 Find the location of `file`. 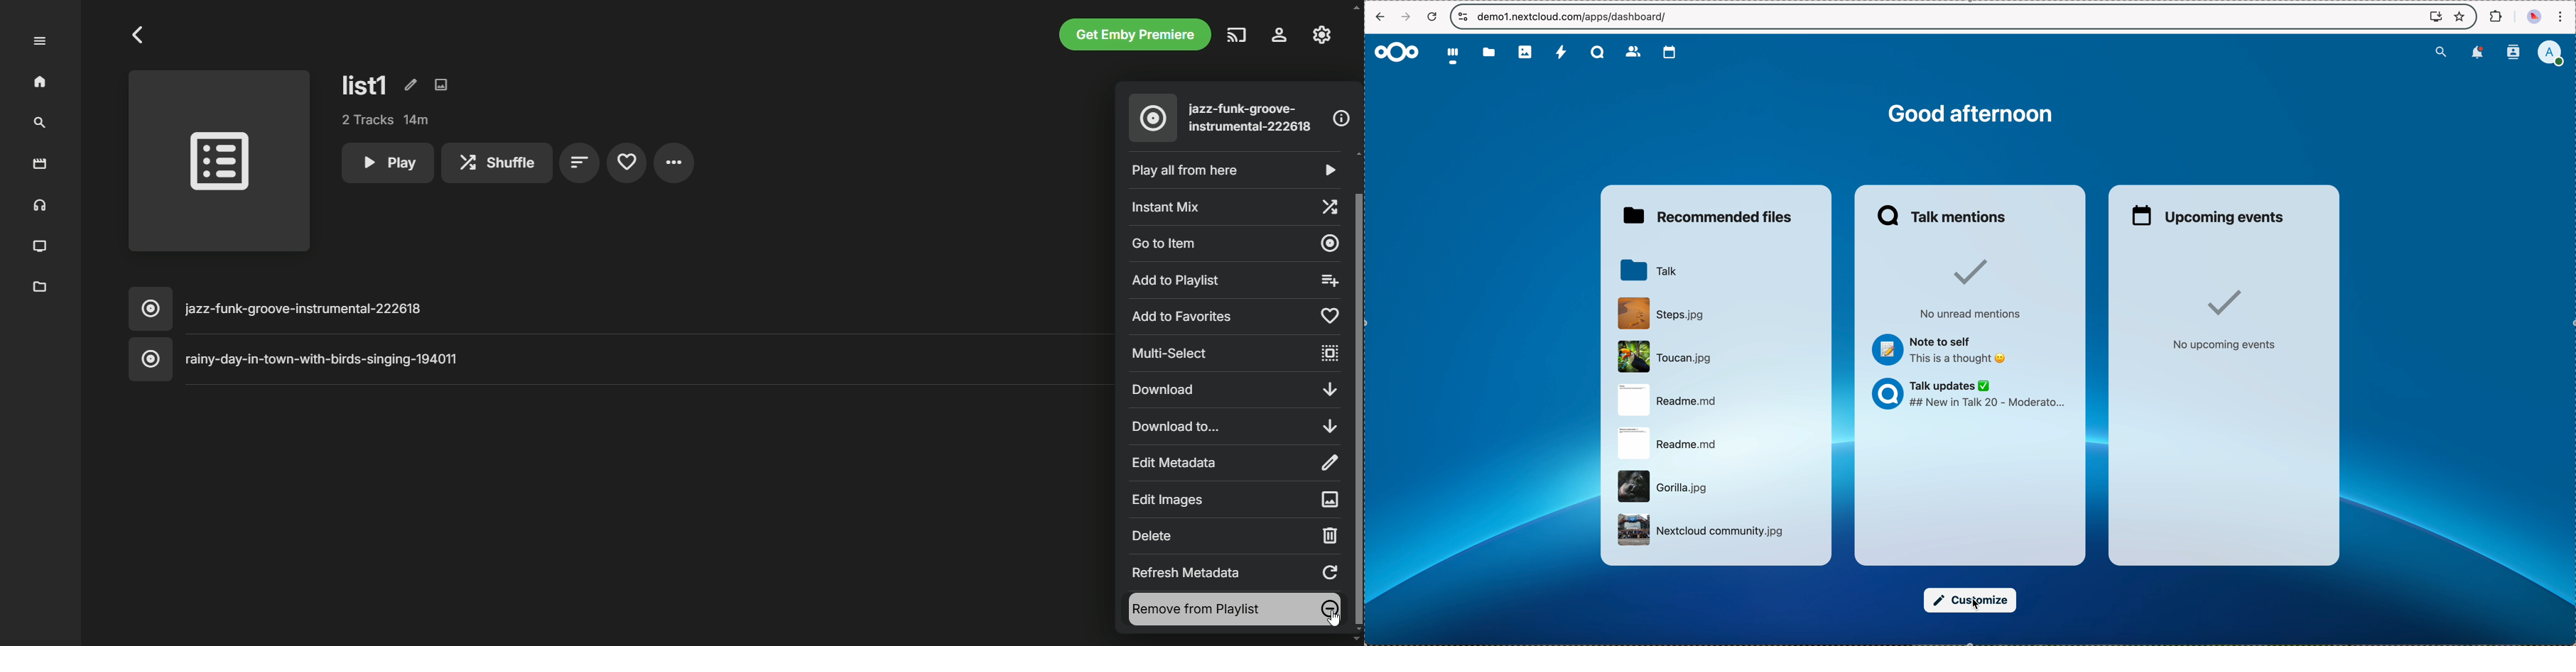

file is located at coordinates (1666, 486).